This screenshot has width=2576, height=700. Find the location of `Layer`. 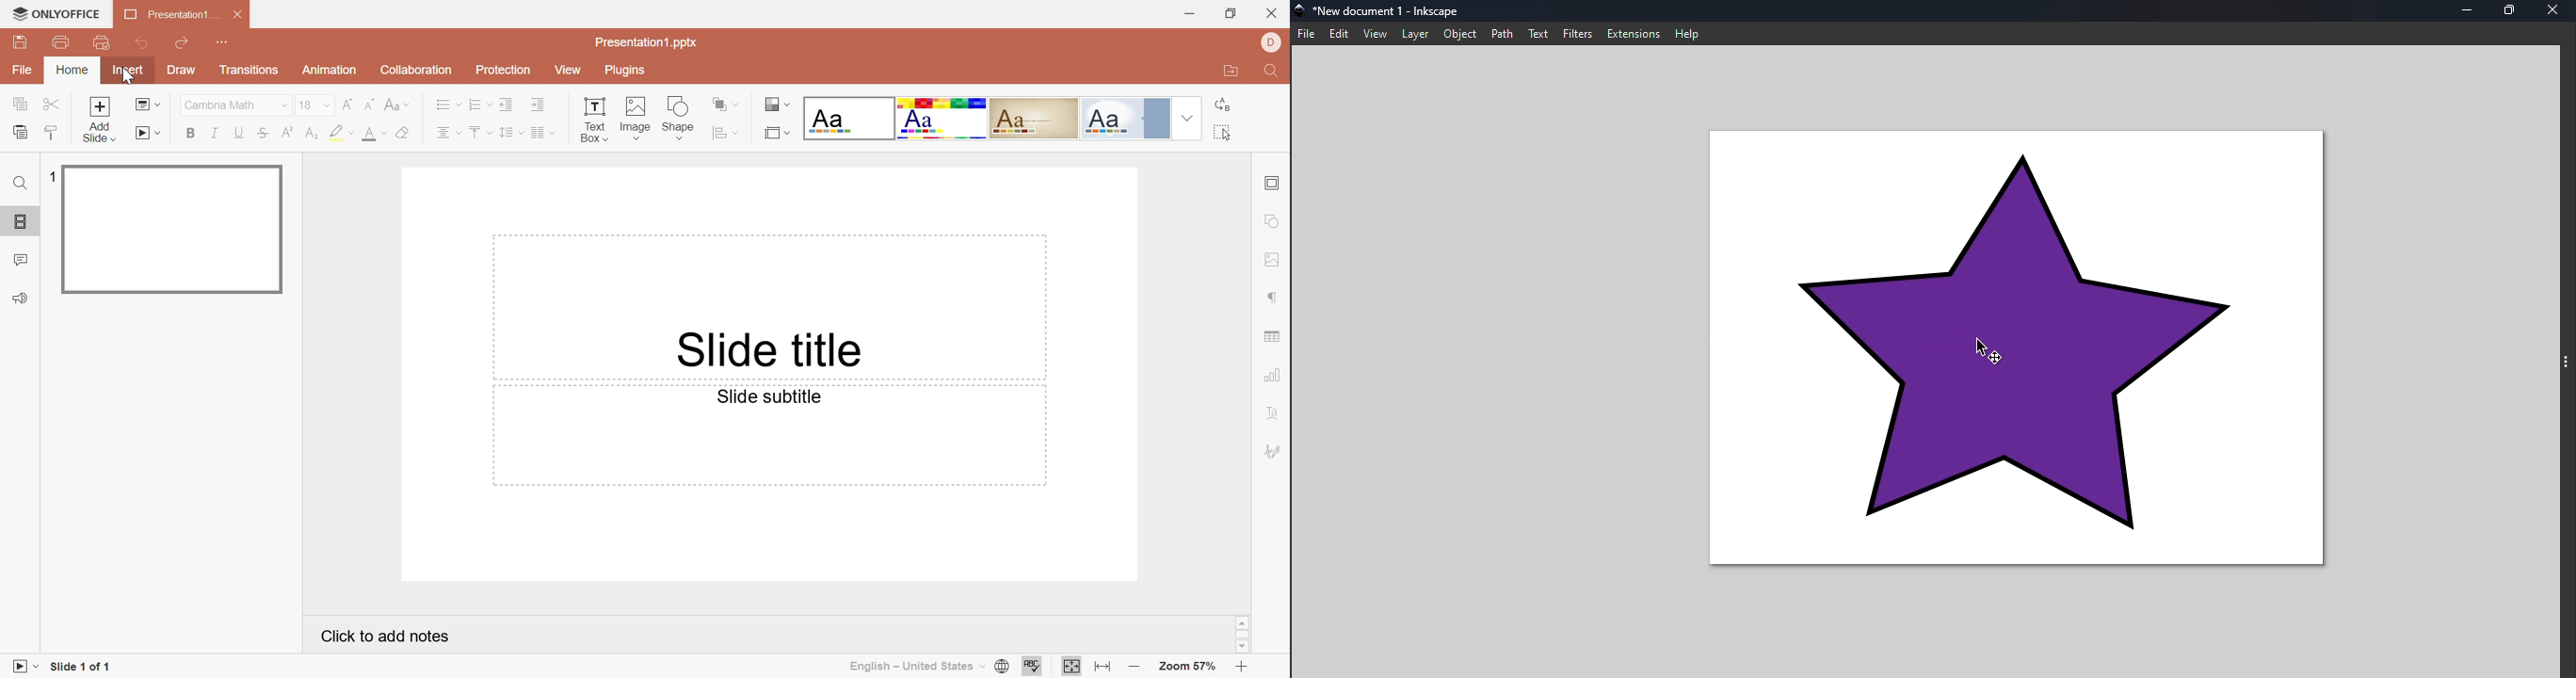

Layer is located at coordinates (1417, 33).